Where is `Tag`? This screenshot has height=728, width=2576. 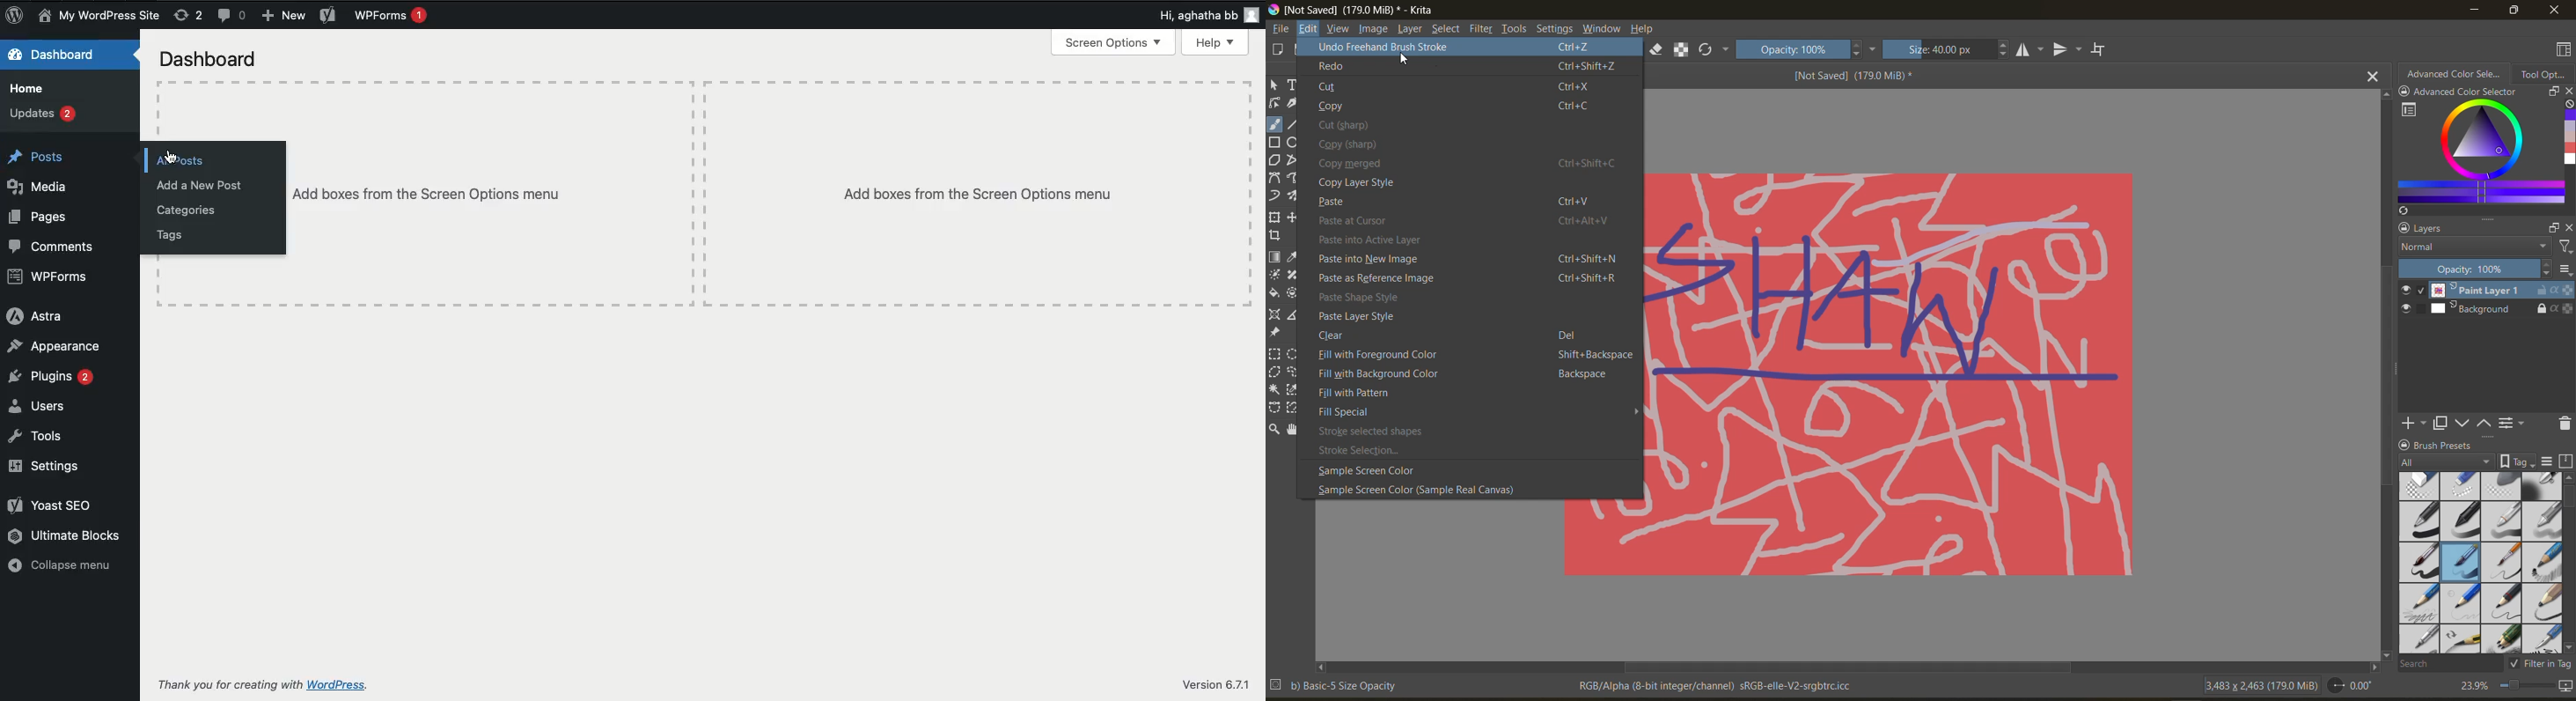
Tag is located at coordinates (2518, 461).